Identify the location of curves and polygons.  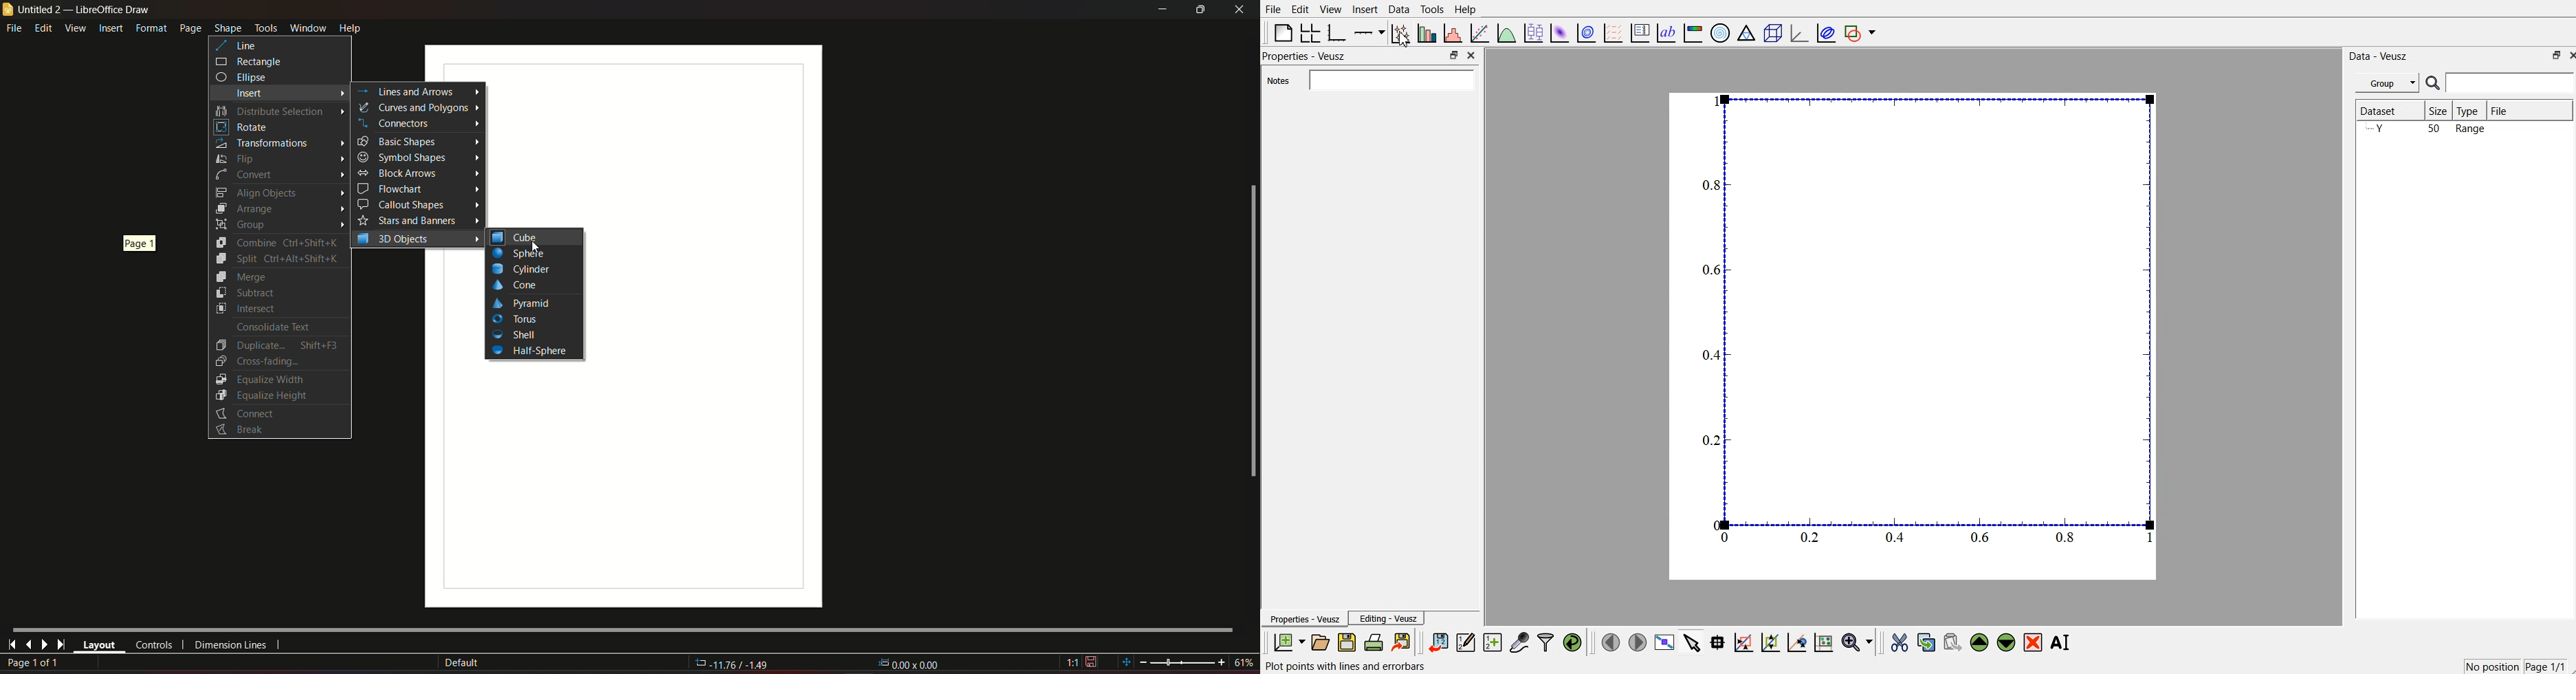
(412, 108).